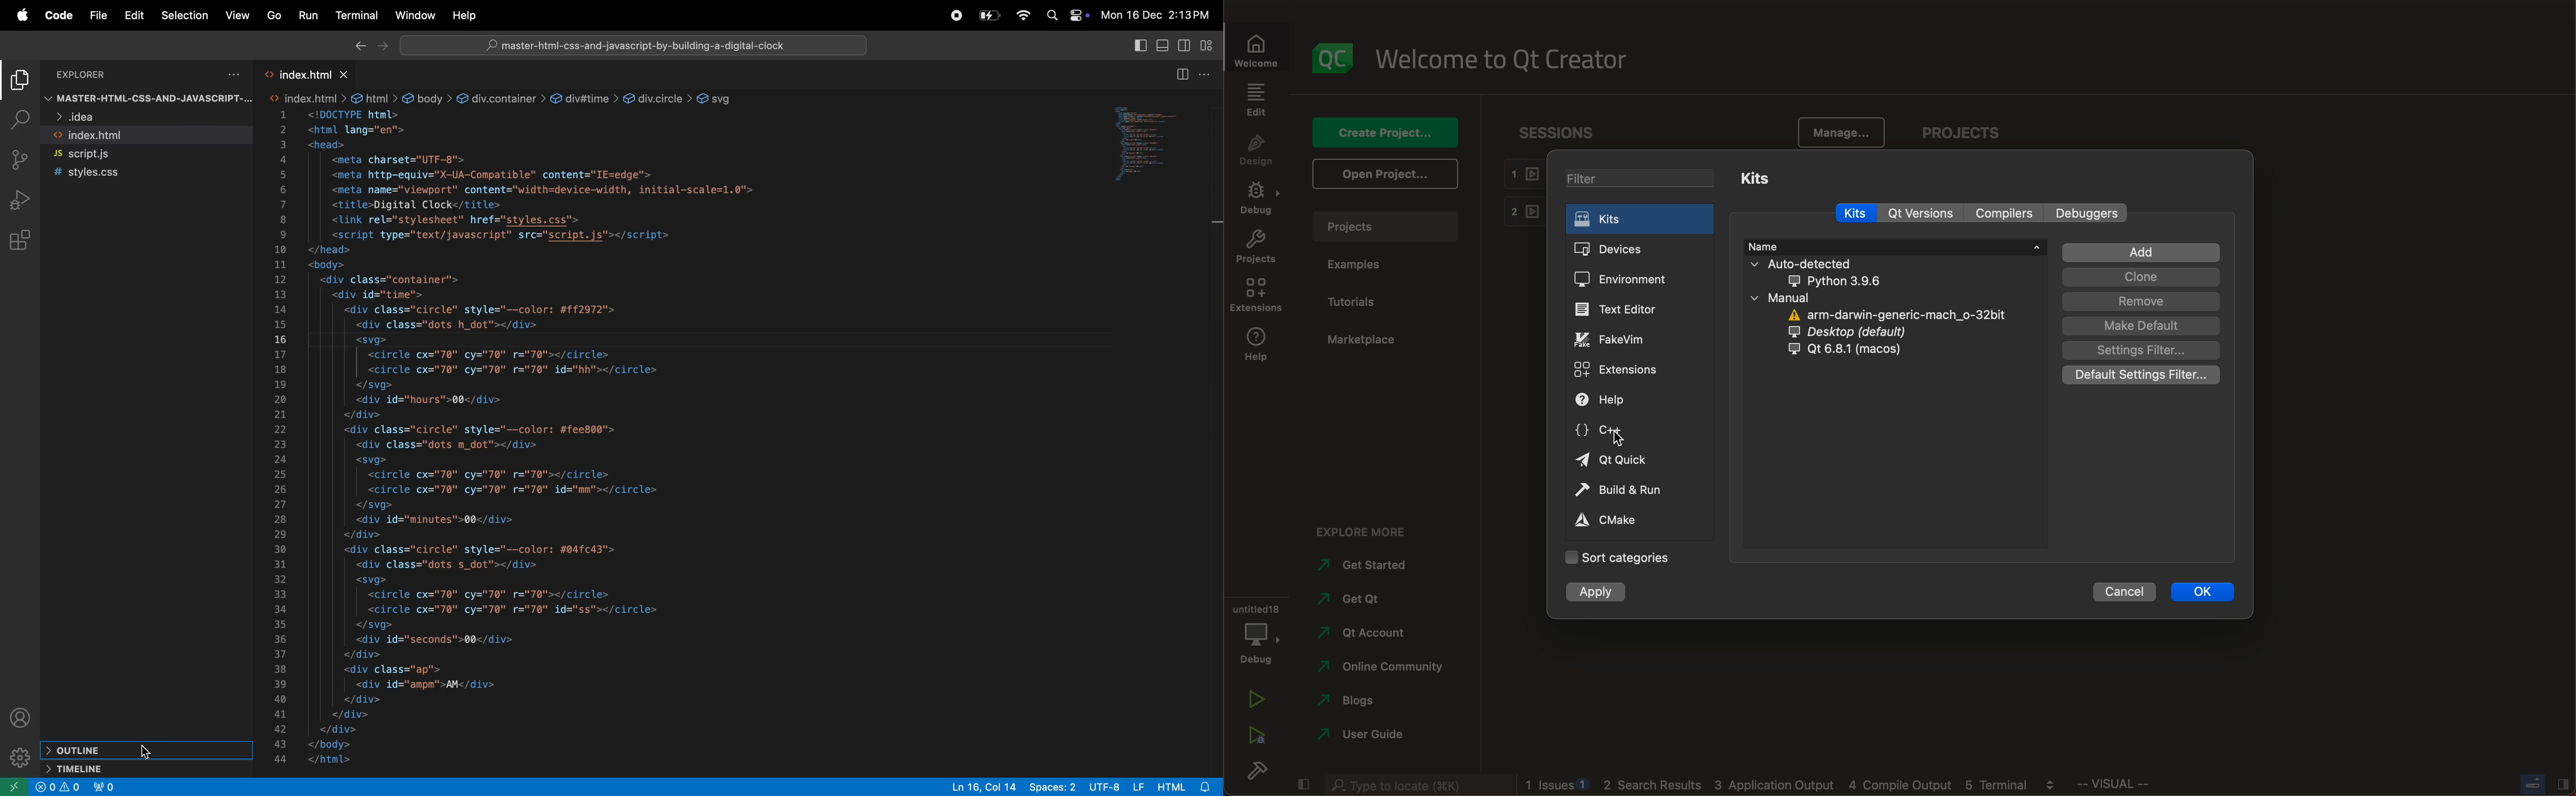 This screenshot has width=2576, height=812. Describe the element at coordinates (1080, 15) in the screenshot. I see `apple widgets` at that location.